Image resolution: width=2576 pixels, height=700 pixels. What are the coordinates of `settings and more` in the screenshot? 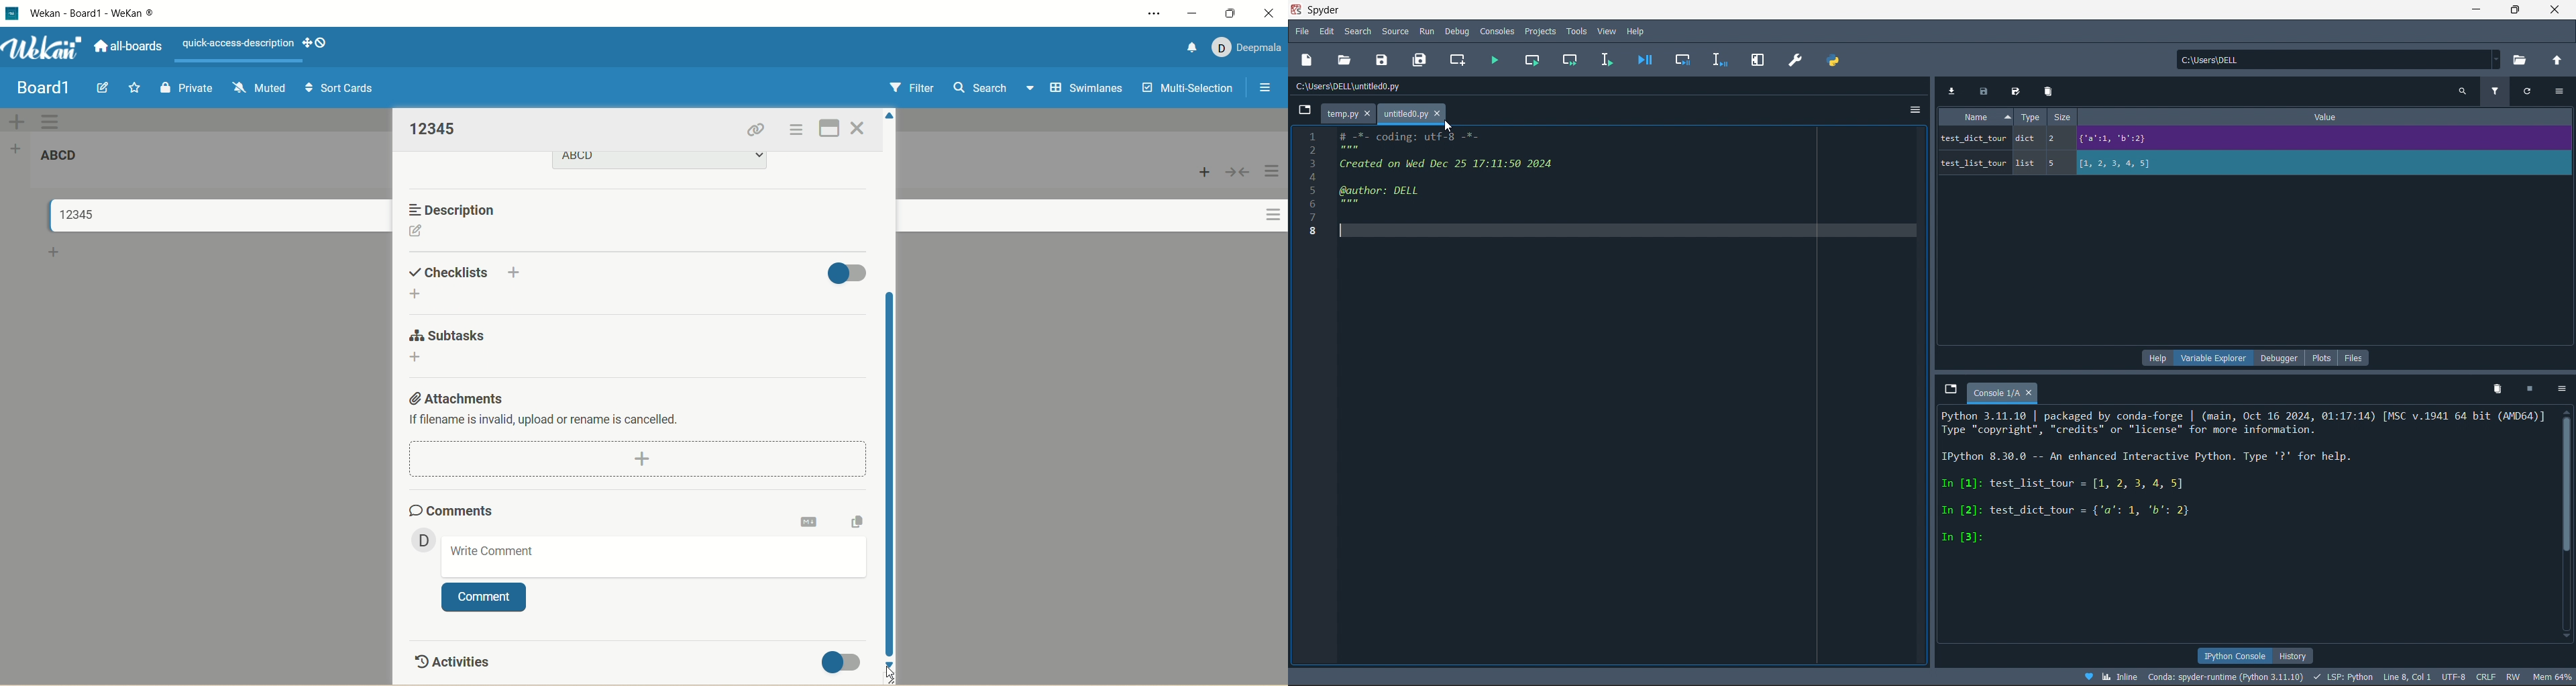 It's located at (1158, 14).